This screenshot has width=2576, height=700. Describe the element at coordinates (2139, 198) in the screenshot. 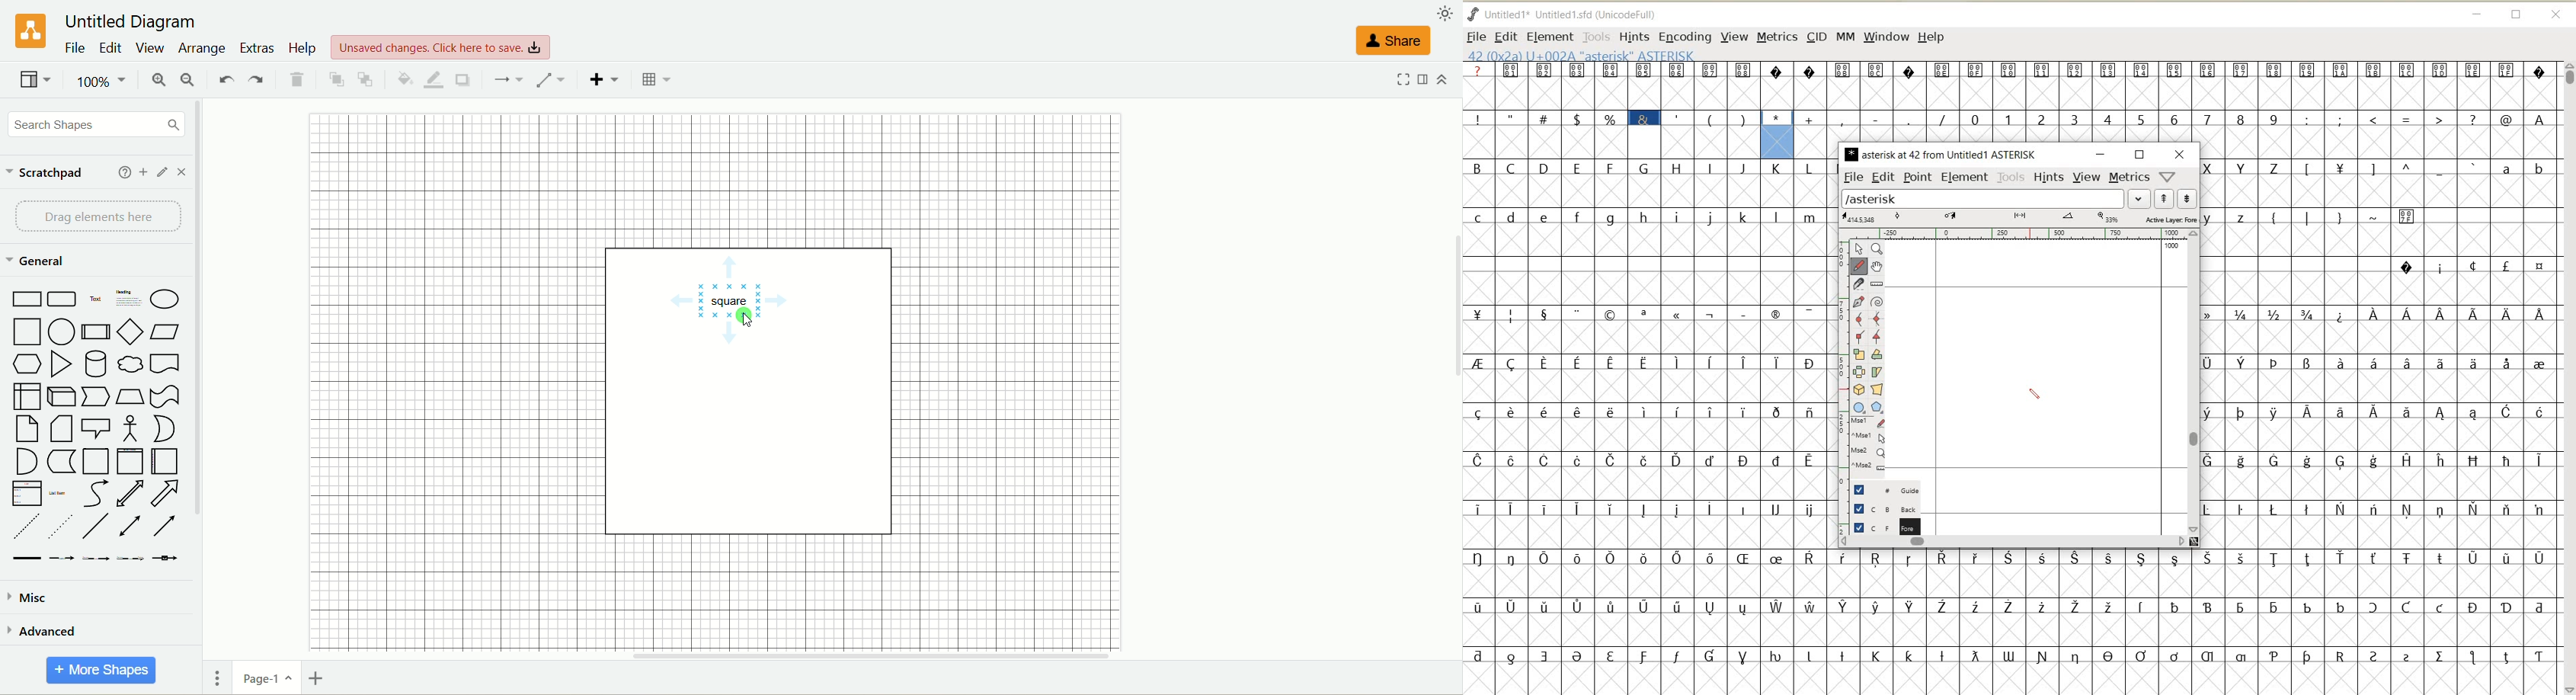

I see `EXPAND` at that location.